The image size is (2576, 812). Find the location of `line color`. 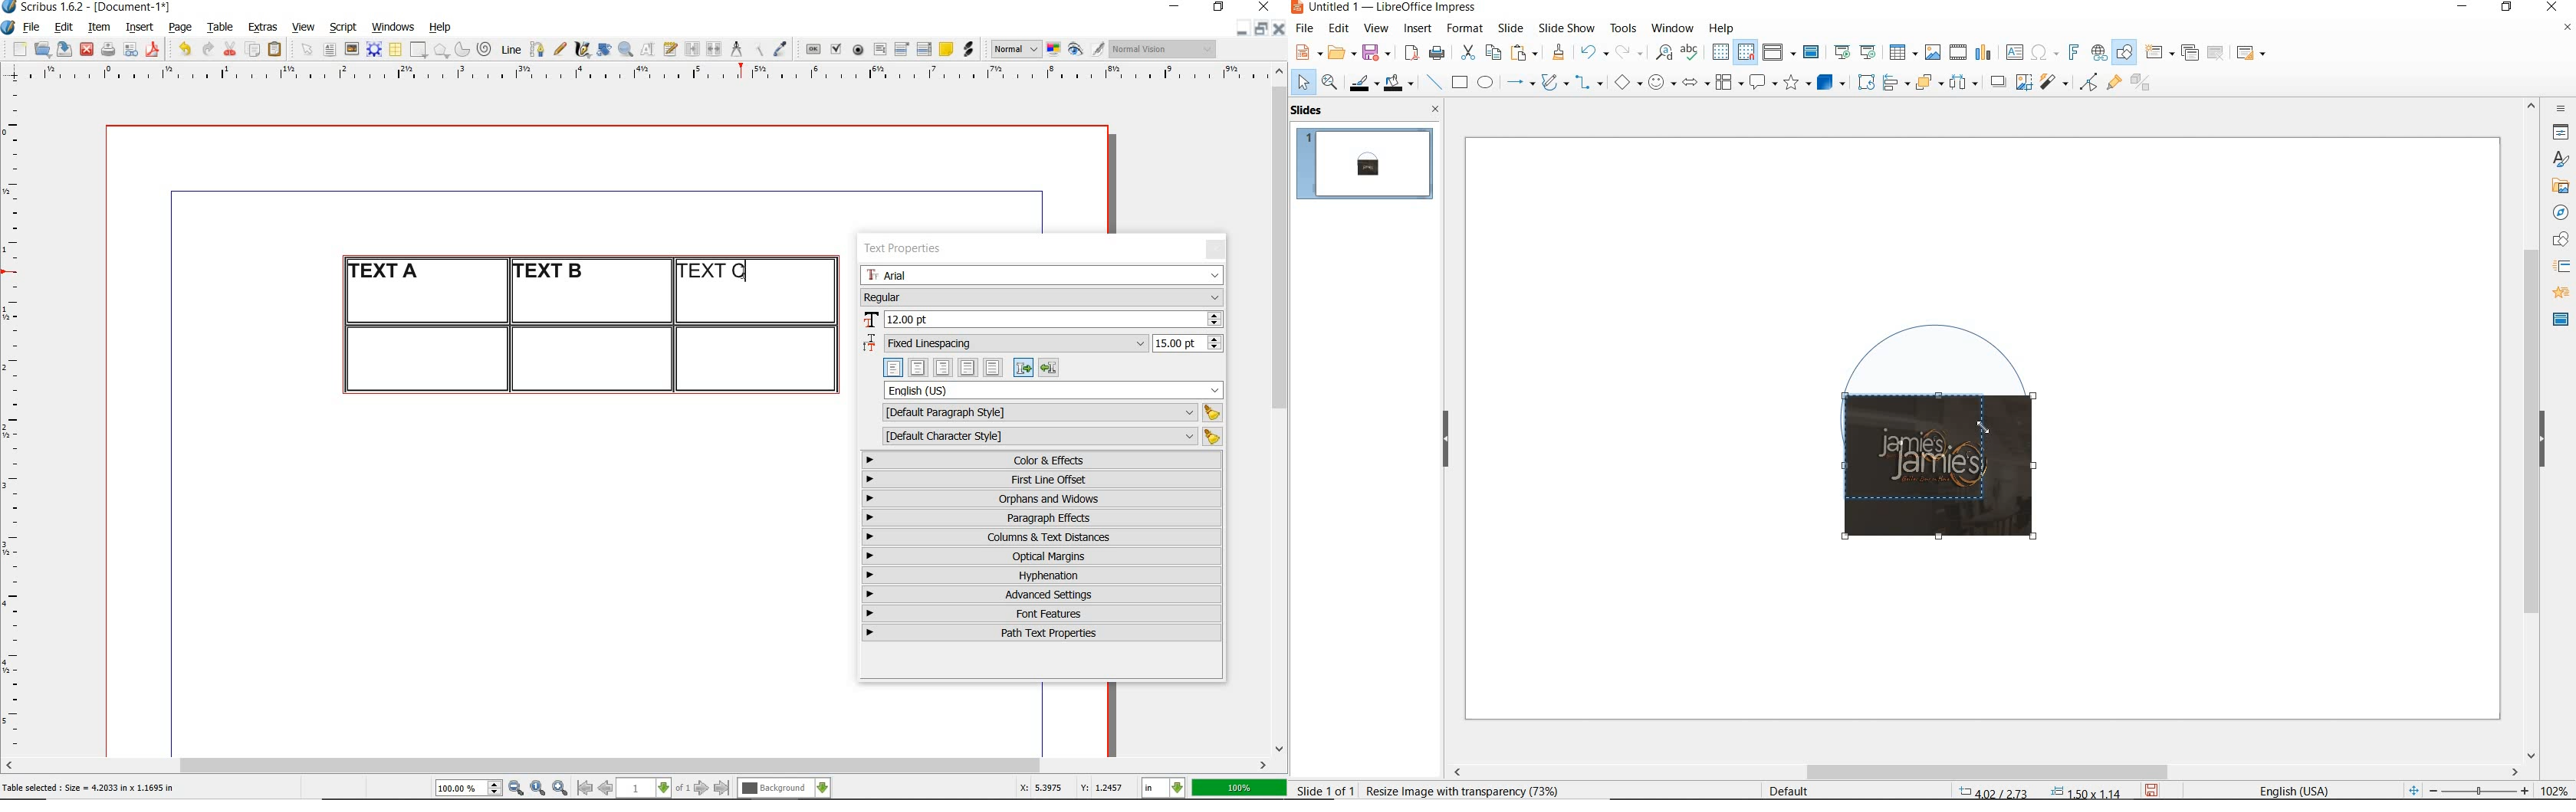

line color is located at coordinates (1362, 83).